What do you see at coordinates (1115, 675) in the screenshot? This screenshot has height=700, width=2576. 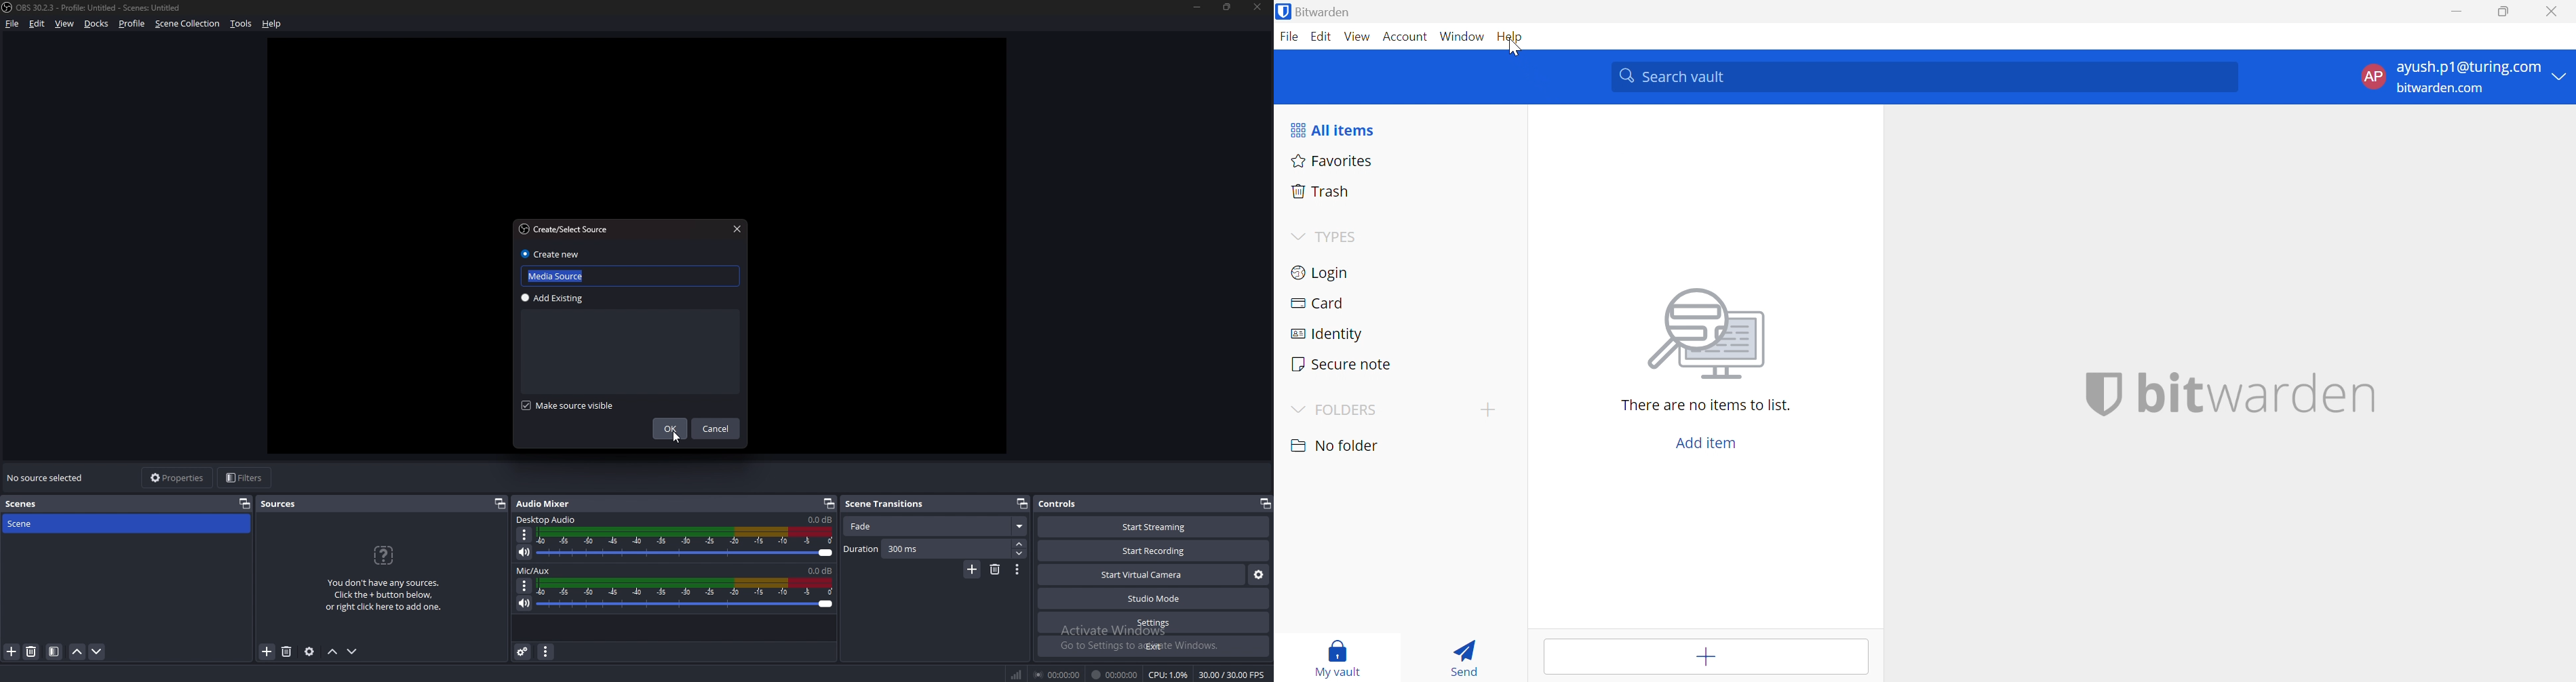 I see `00:00:00` at bounding box center [1115, 675].